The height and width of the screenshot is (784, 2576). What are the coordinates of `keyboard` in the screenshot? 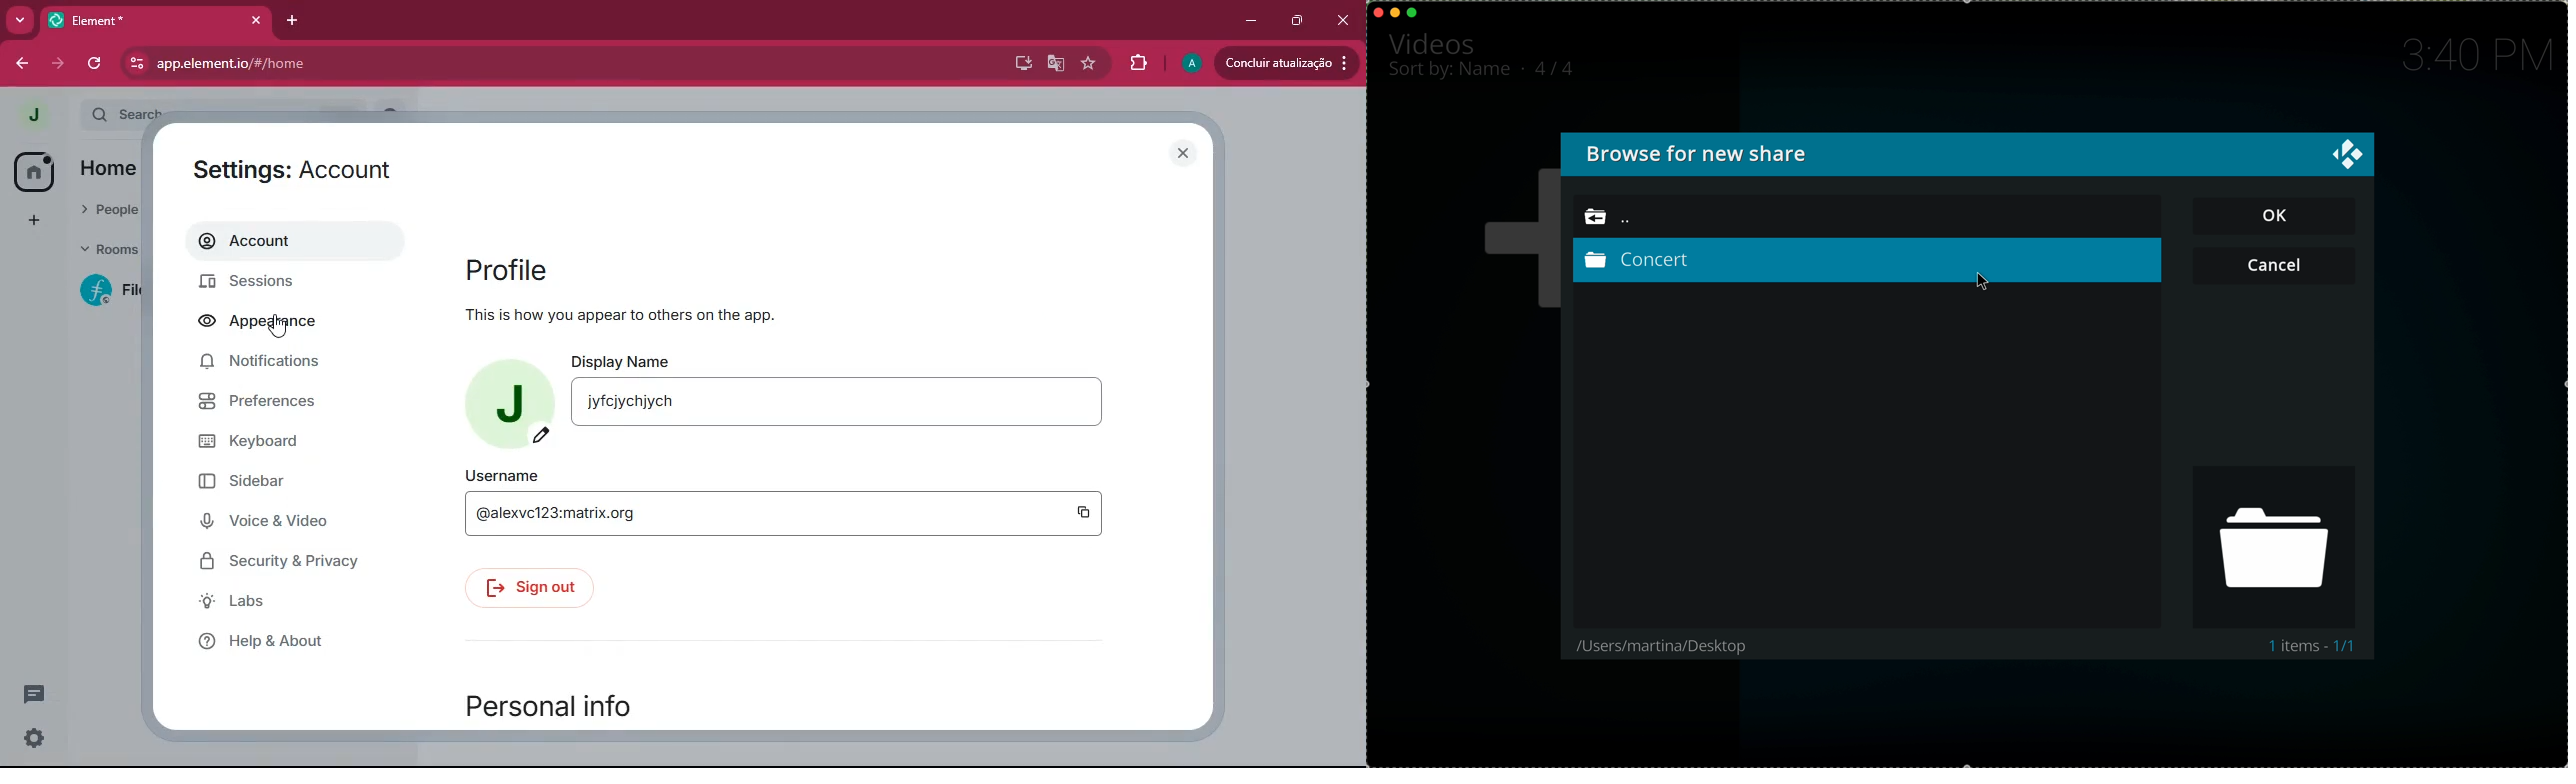 It's located at (283, 442).